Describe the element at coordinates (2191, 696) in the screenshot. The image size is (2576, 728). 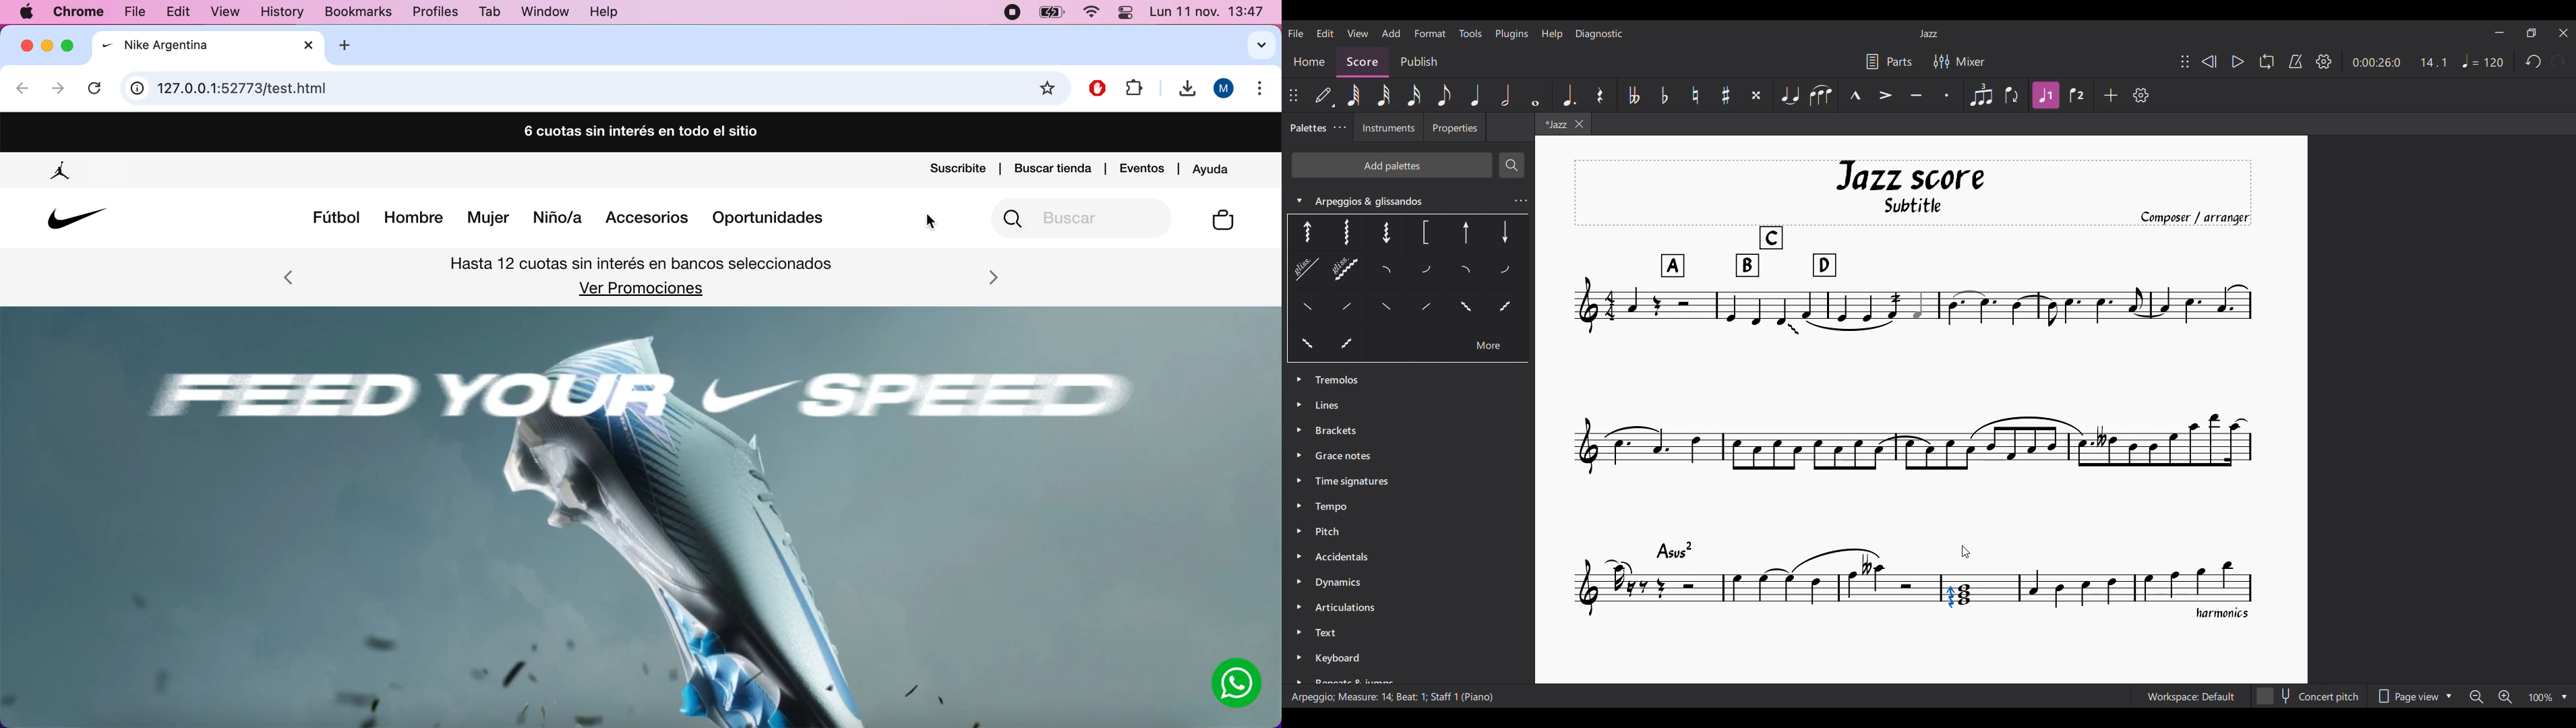
I see `Current workspace setting` at that location.